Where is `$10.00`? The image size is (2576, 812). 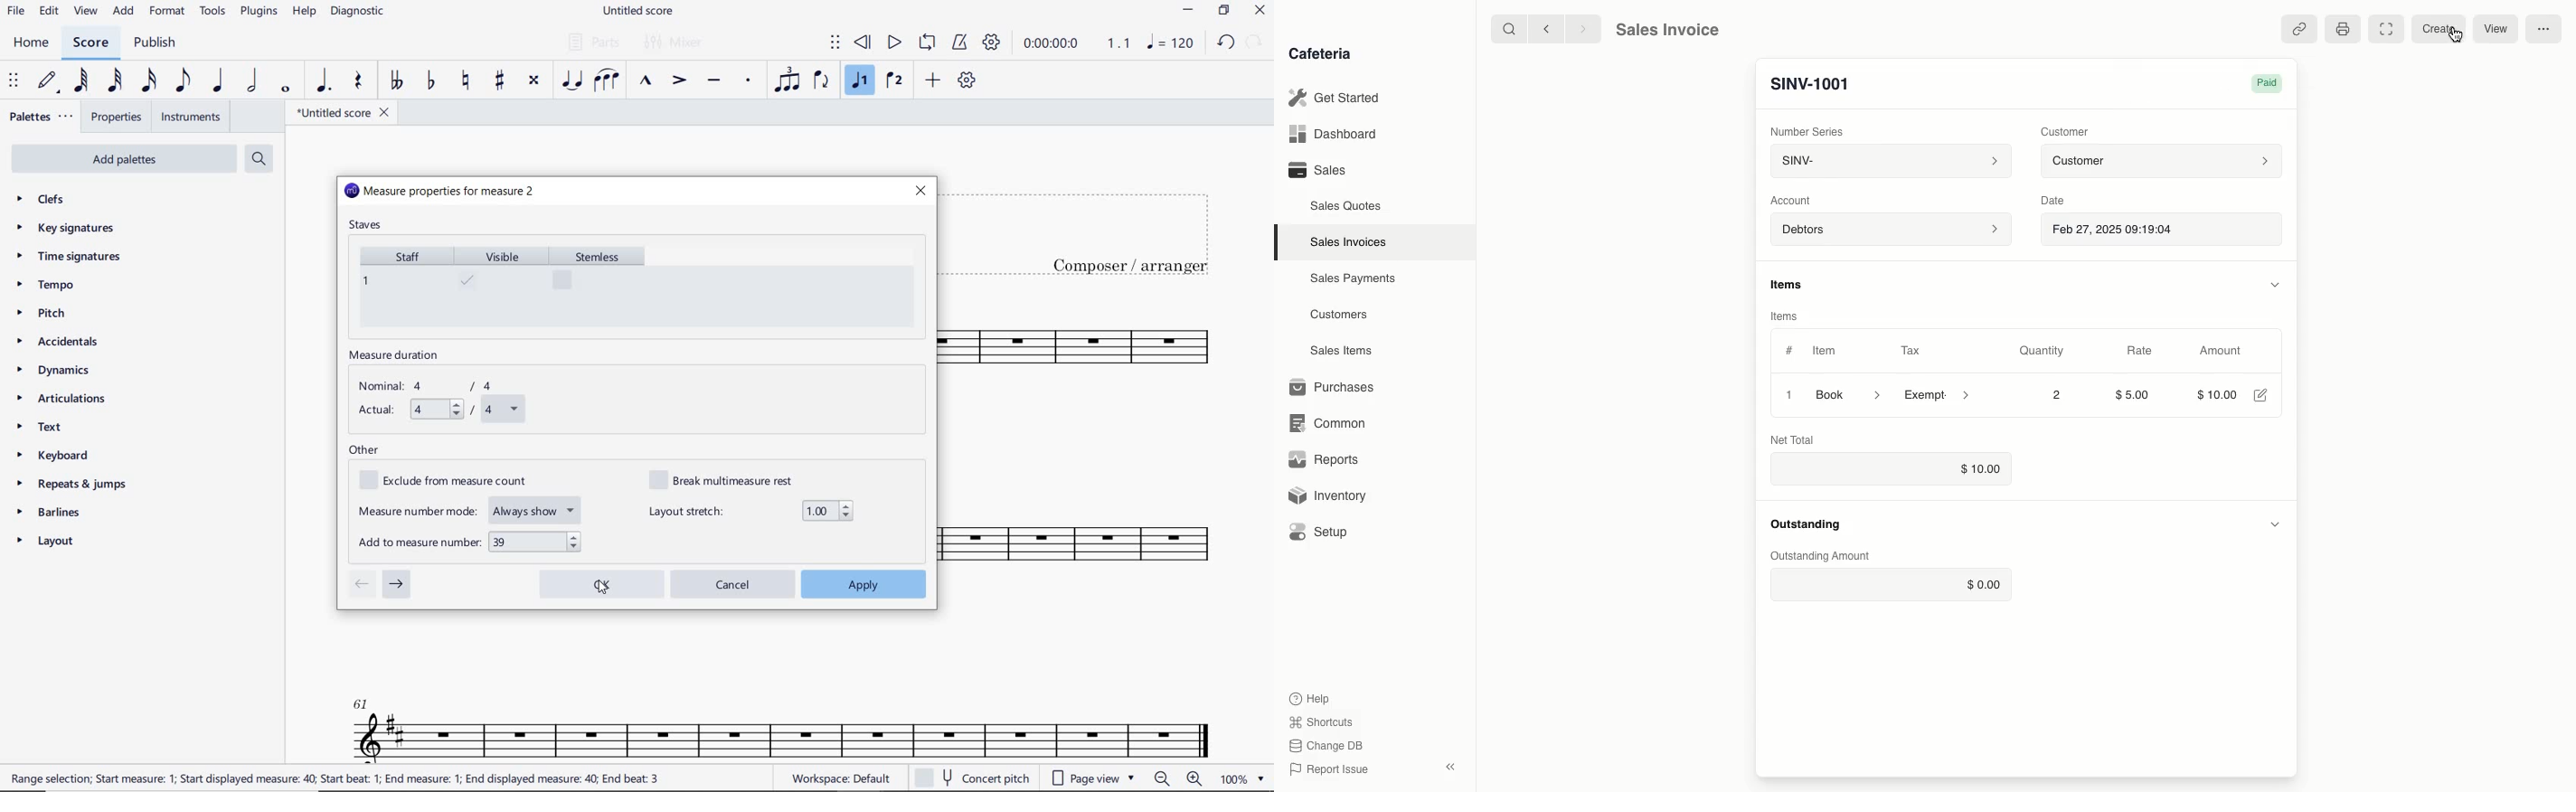 $10.00 is located at coordinates (2214, 393).